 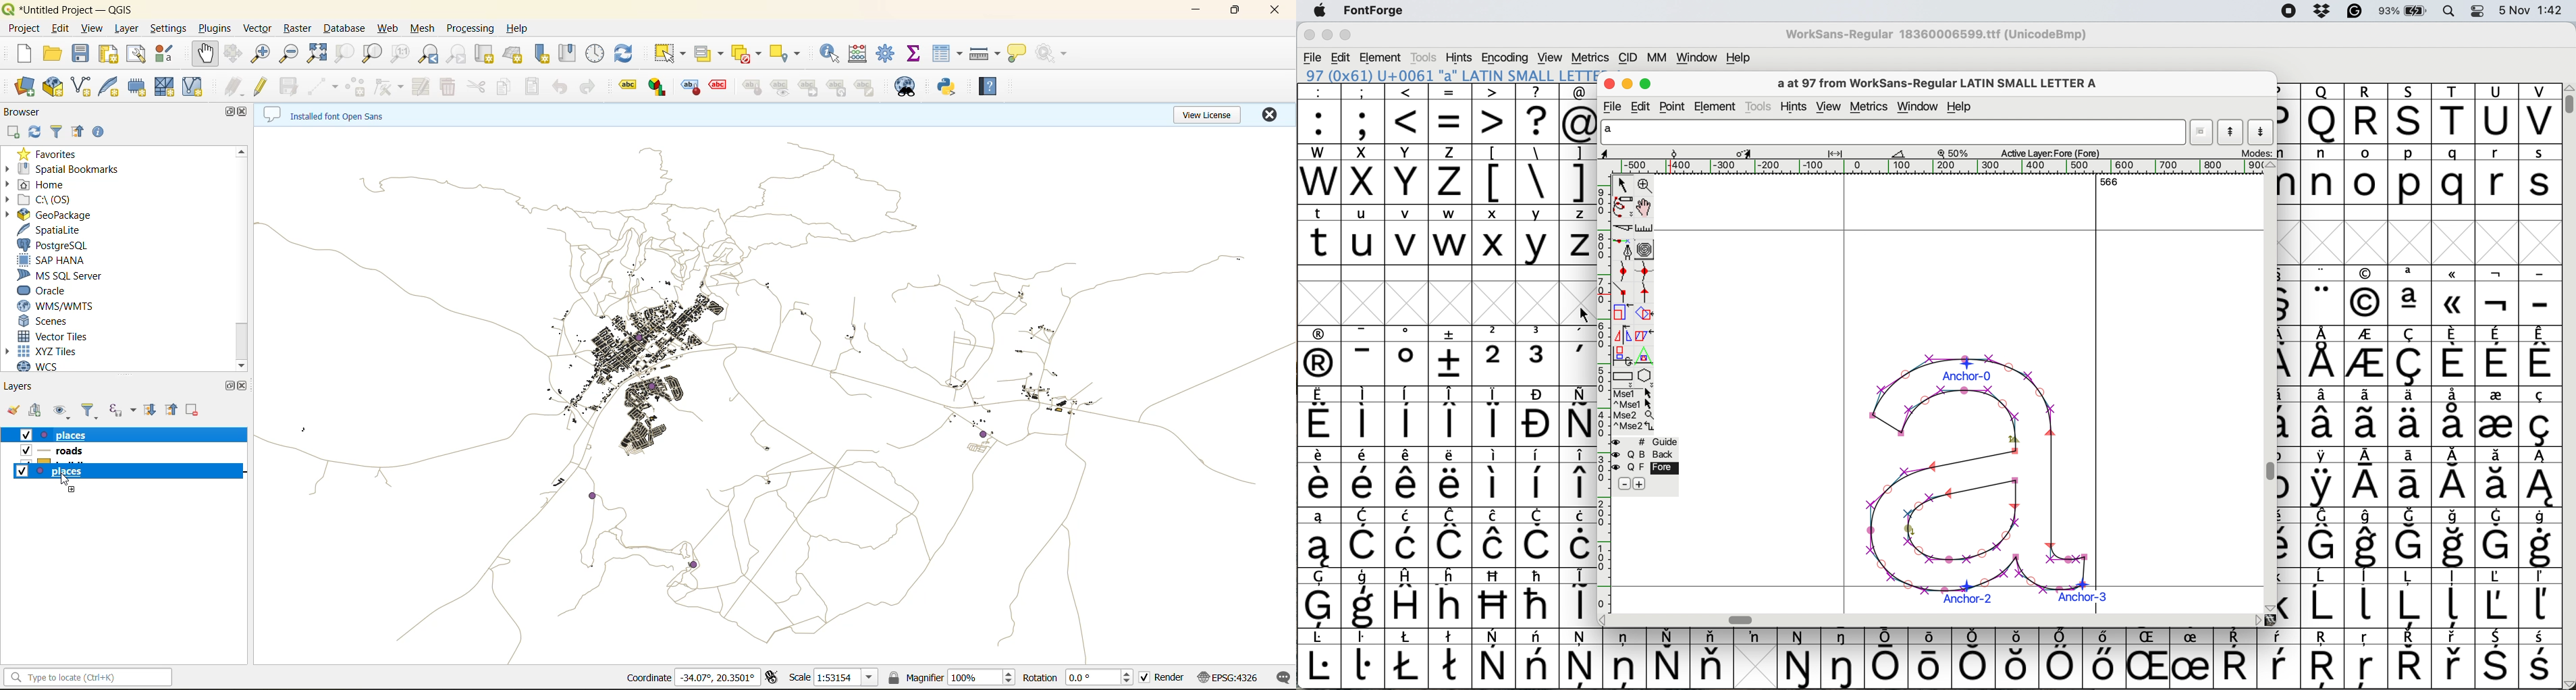 What do you see at coordinates (1626, 484) in the screenshot?
I see `remove` at bounding box center [1626, 484].